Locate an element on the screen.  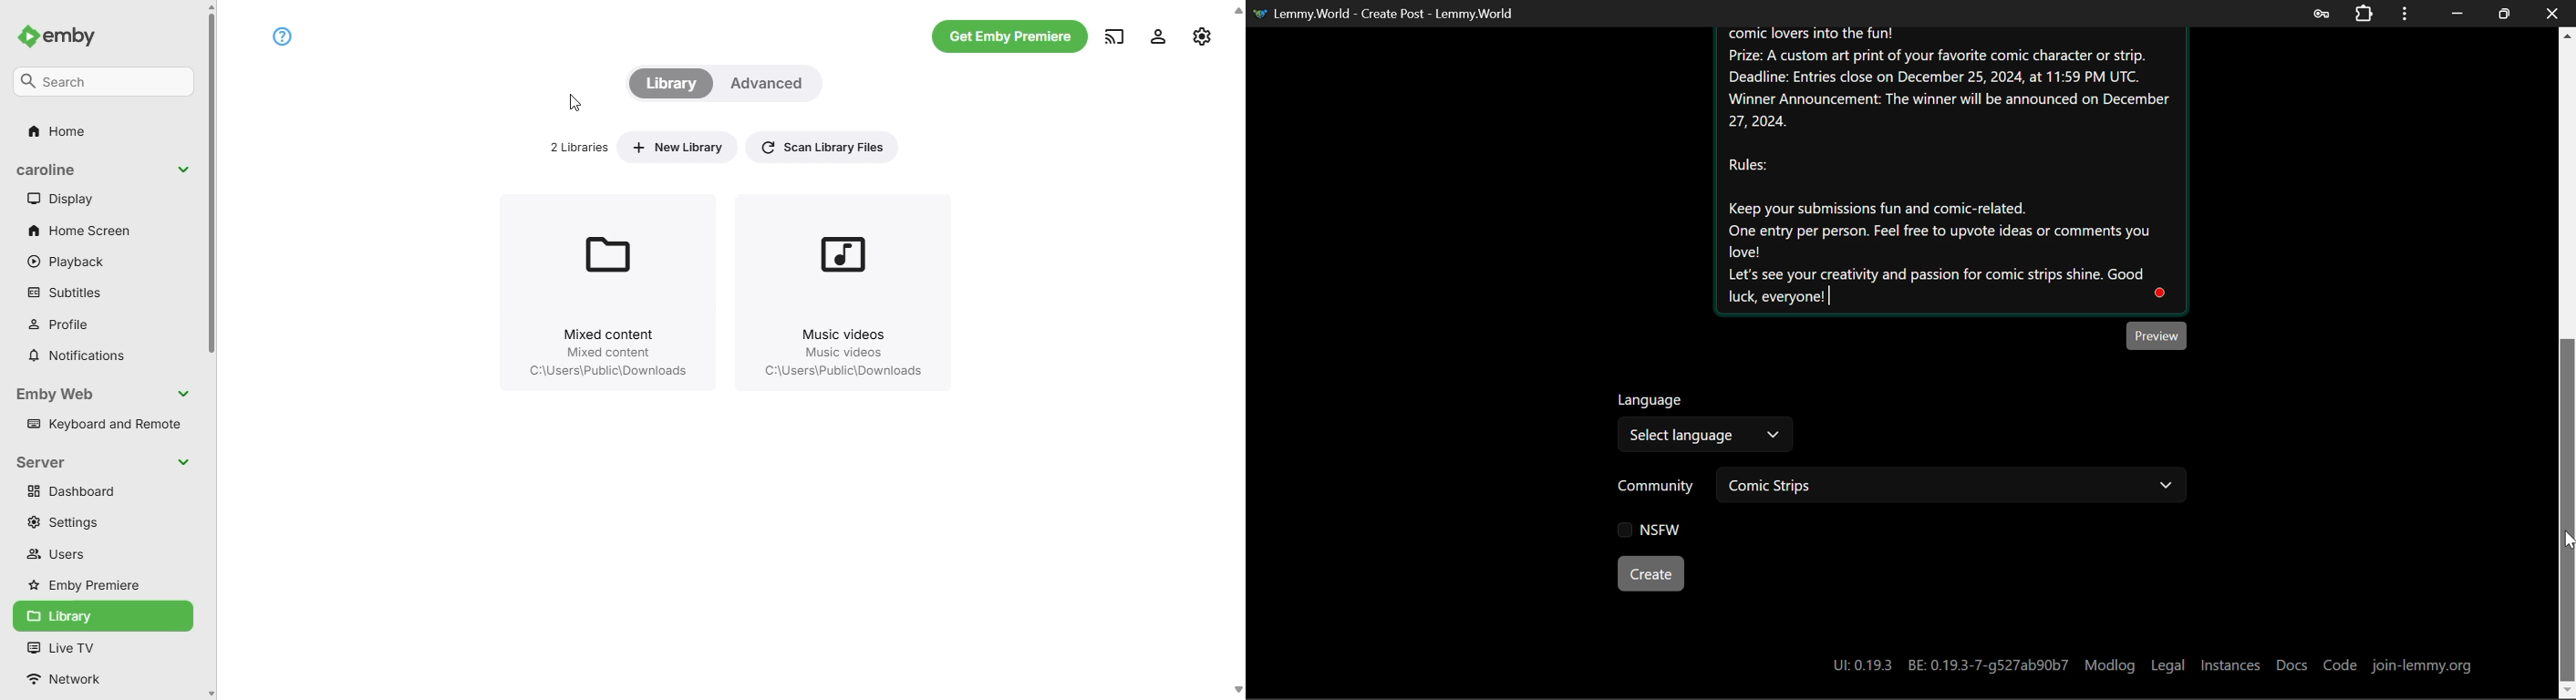
Hey Comic Strips Community!To celebrate our shared love for all things comics, we're hosting a special giveaway. Here's how you can enter: Comment below with: Your favorite comic strip of all time ORA comic strip idea you'd love to see created. Optional Bonus Entry: Share this post with your friends to bring morecomic lovers into the fun! Prize: A custom art print of your favorite comic character or strip. Deadline: Entries close on December 25, 2024, at 11:59 PM UTC. Winner Announcement: The winner will be announced on December 27, 2024. Rules:Keep your submissions fun and comic-related. One entry per person. Feel free to upvote ideas or comments youlove! Let's see your creativity and passion for comic strips shine. Goodluck, everyone! is located at coordinates (1950, 170).